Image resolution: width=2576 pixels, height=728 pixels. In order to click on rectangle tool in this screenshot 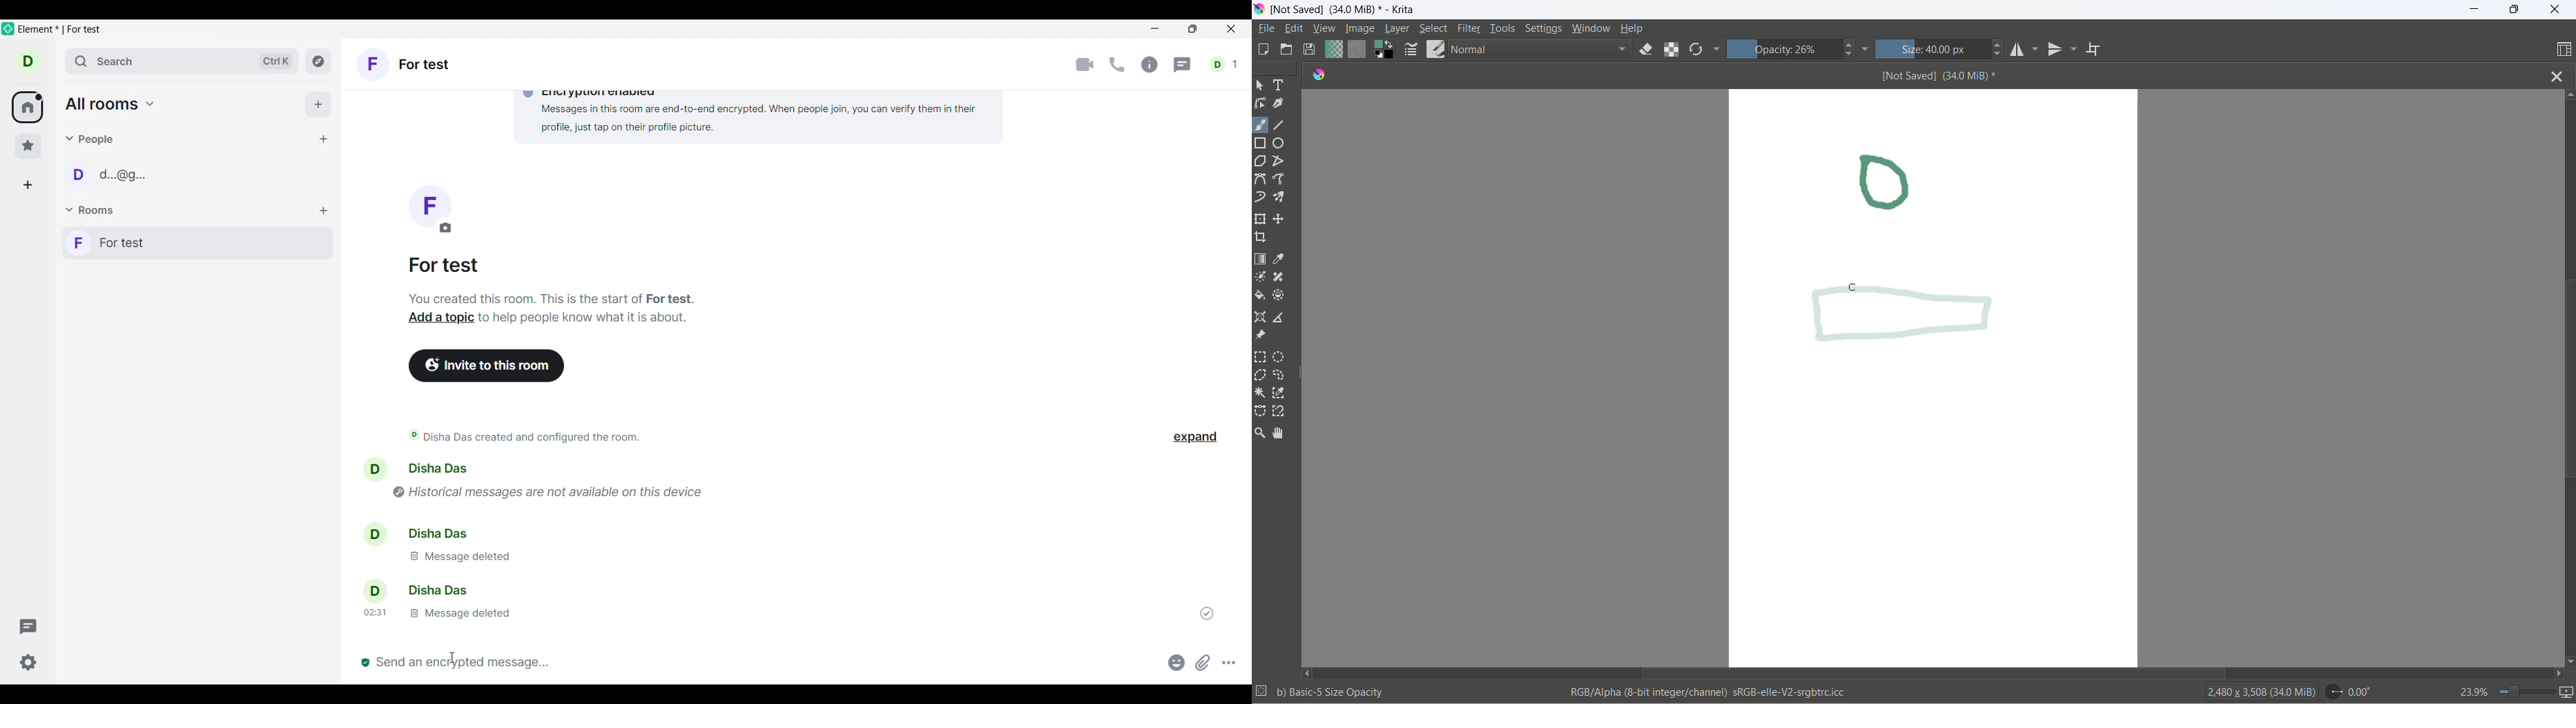, I will do `click(1263, 144)`.